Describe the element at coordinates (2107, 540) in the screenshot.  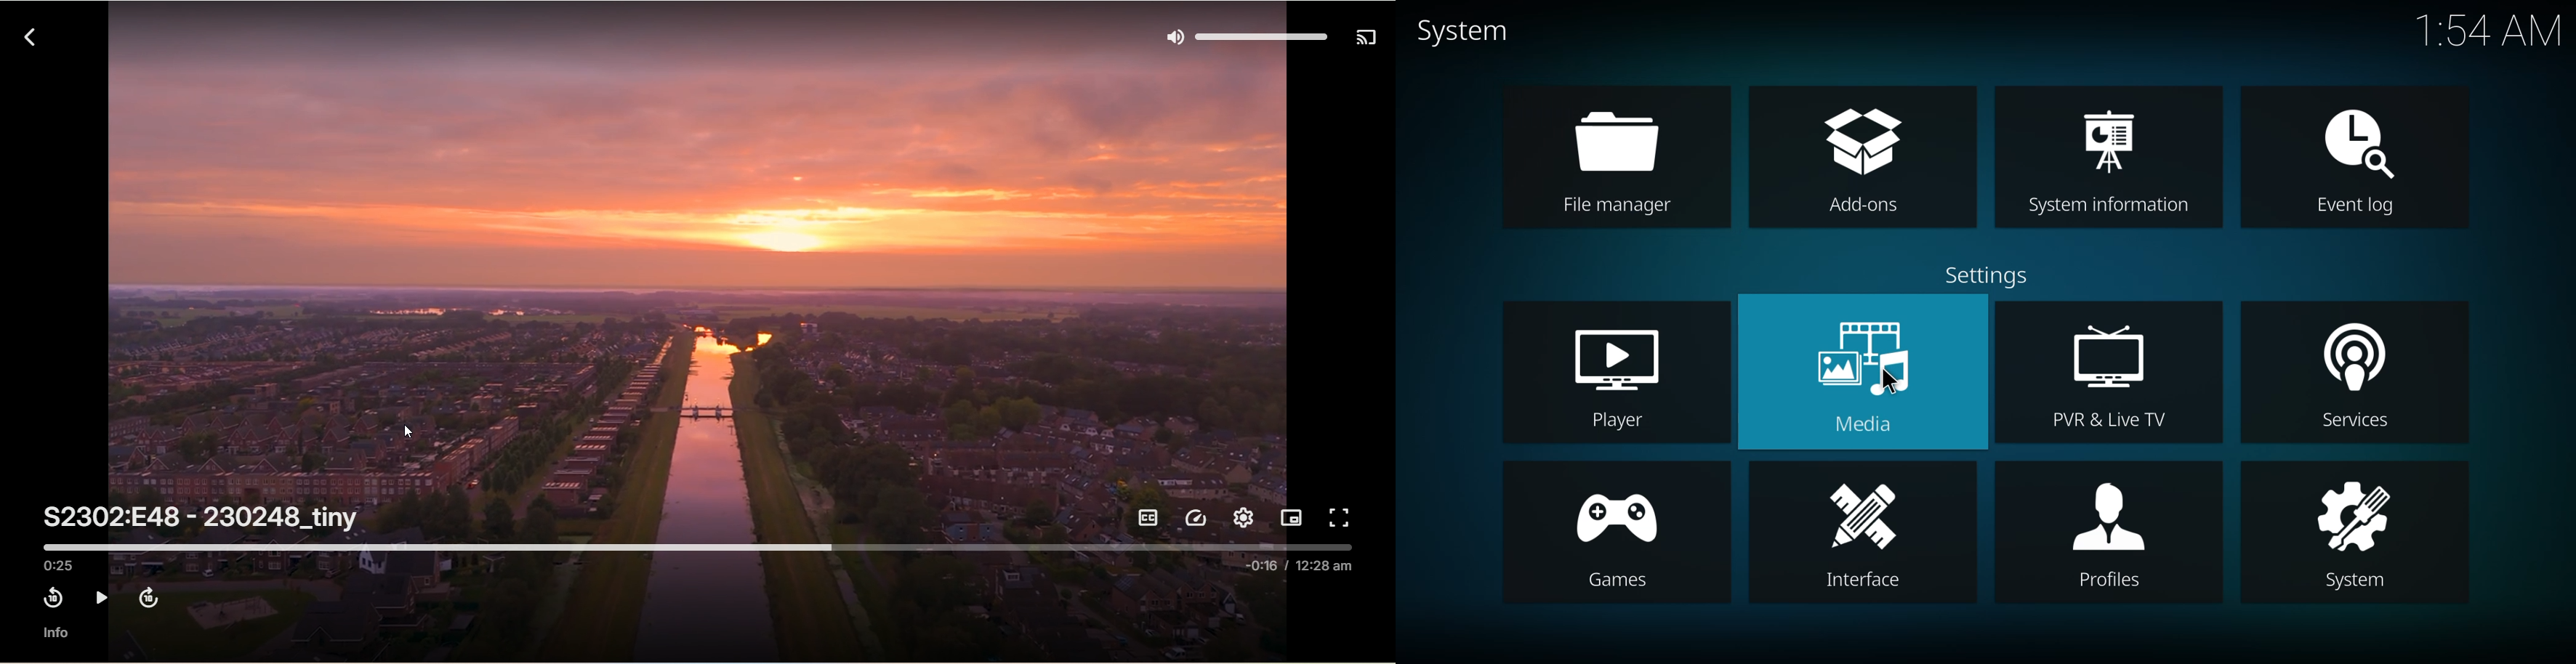
I see `profiles` at that location.